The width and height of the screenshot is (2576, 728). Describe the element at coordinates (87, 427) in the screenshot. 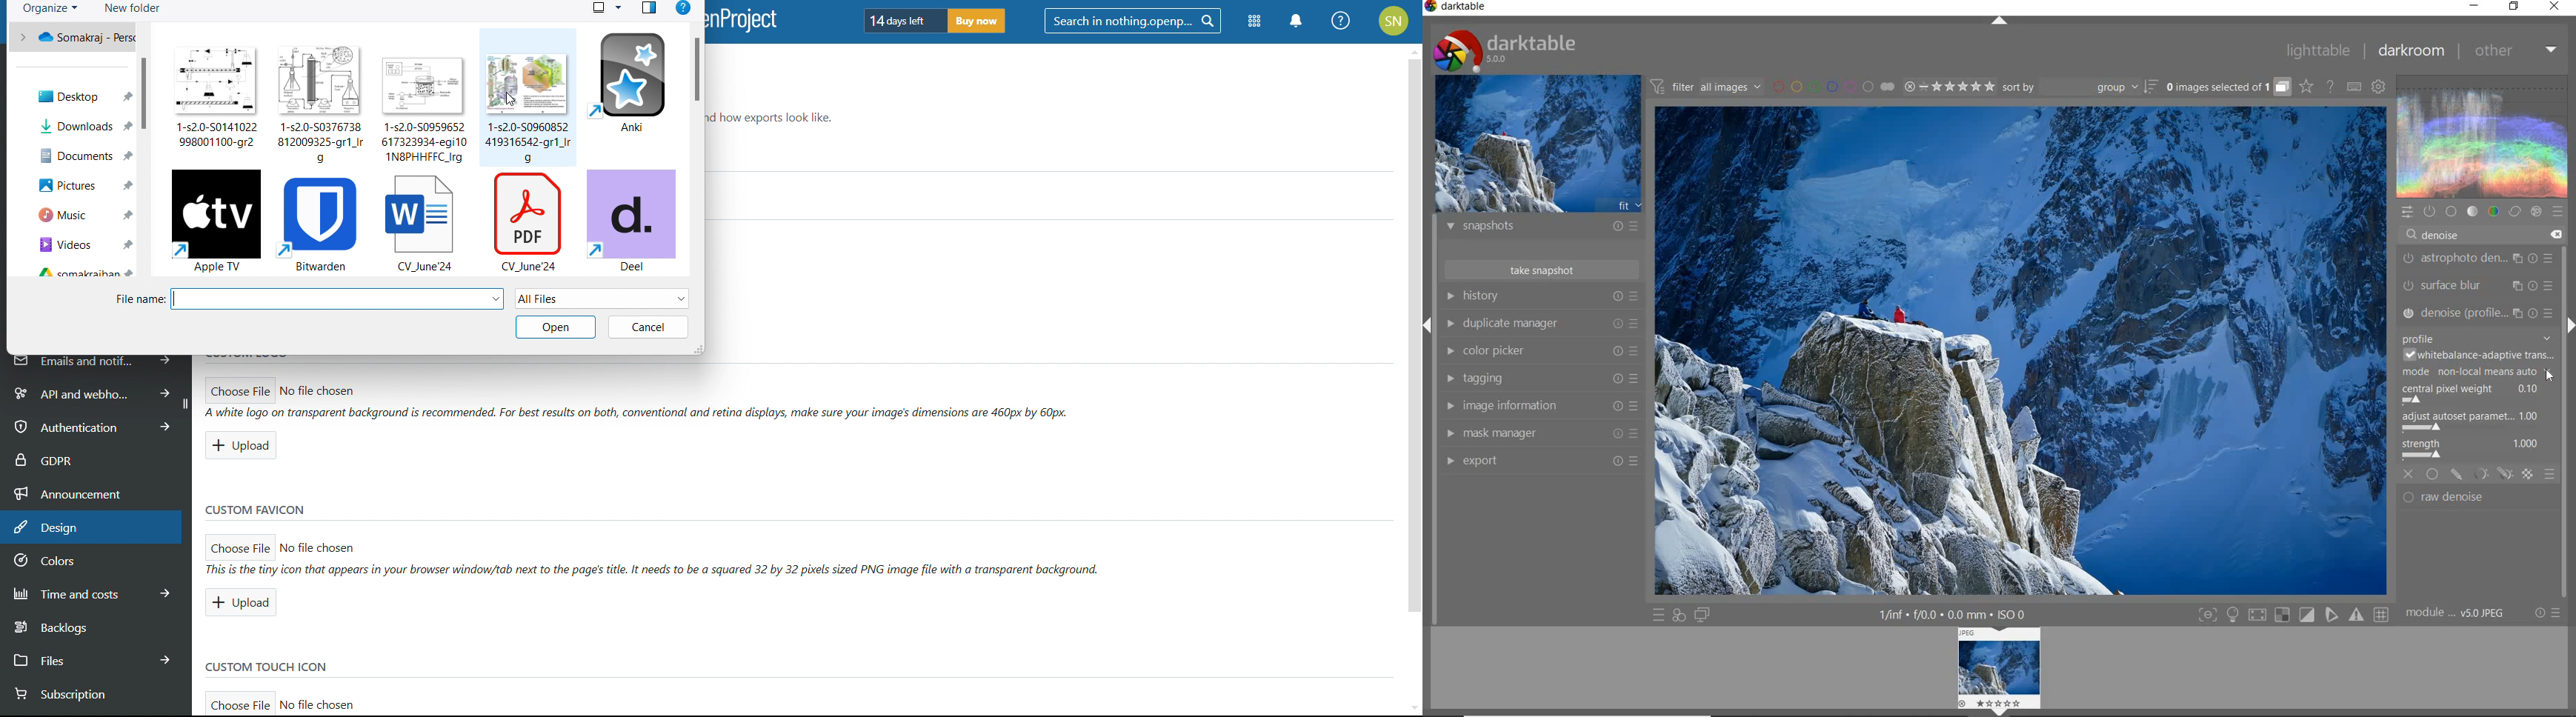

I see `authentication` at that location.